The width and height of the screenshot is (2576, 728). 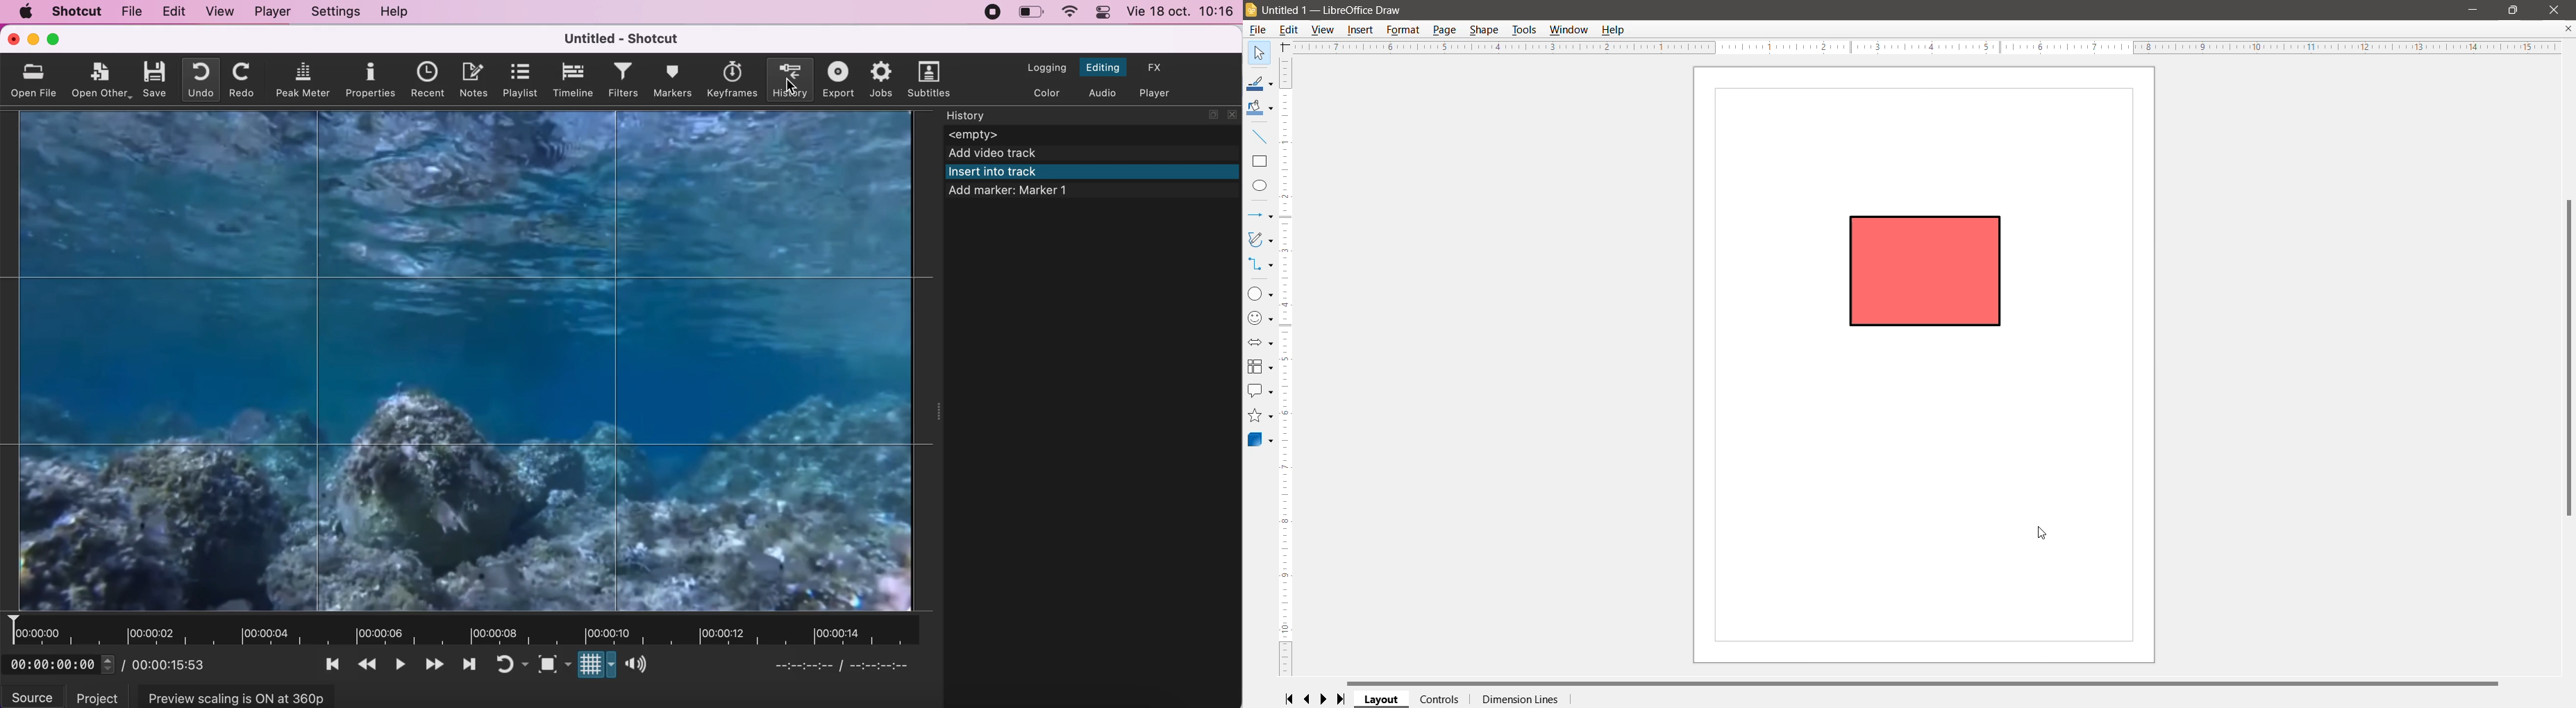 What do you see at coordinates (1925, 47) in the screenshot?
I see `Horizontal Ruler` at bounding box center [1925, 47].